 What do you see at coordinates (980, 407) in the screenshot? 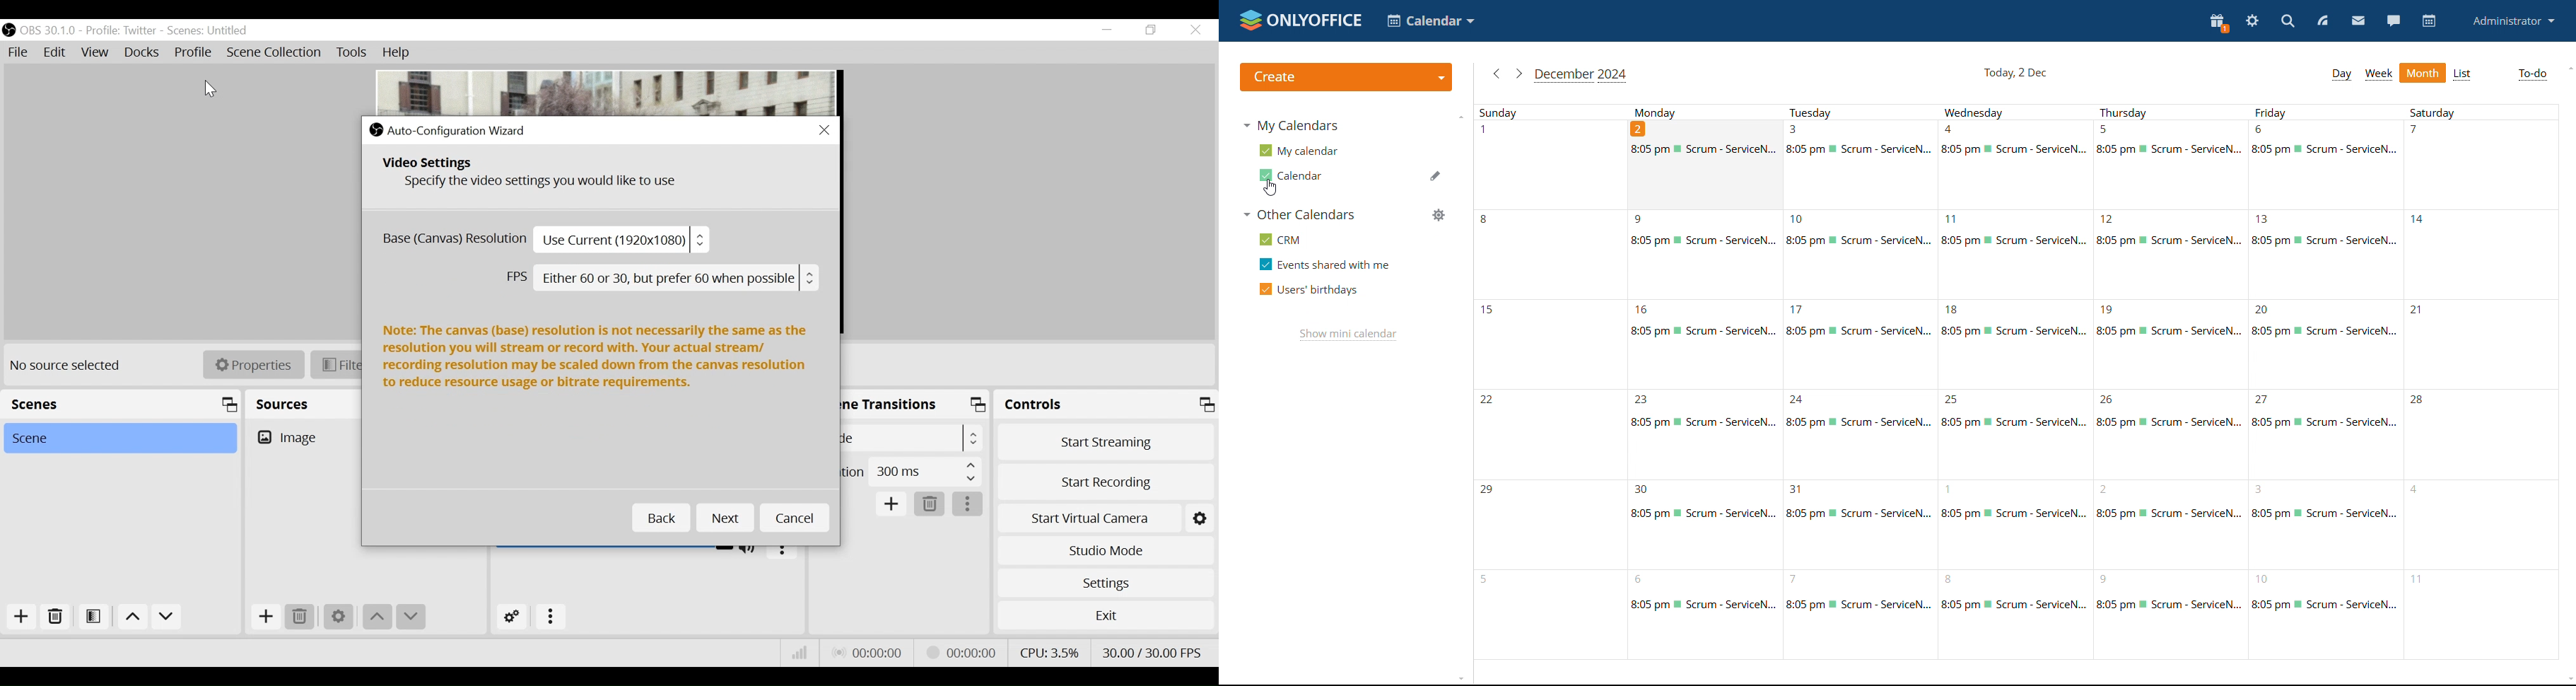
I see `Maximize` at bounding box center [980, 407].